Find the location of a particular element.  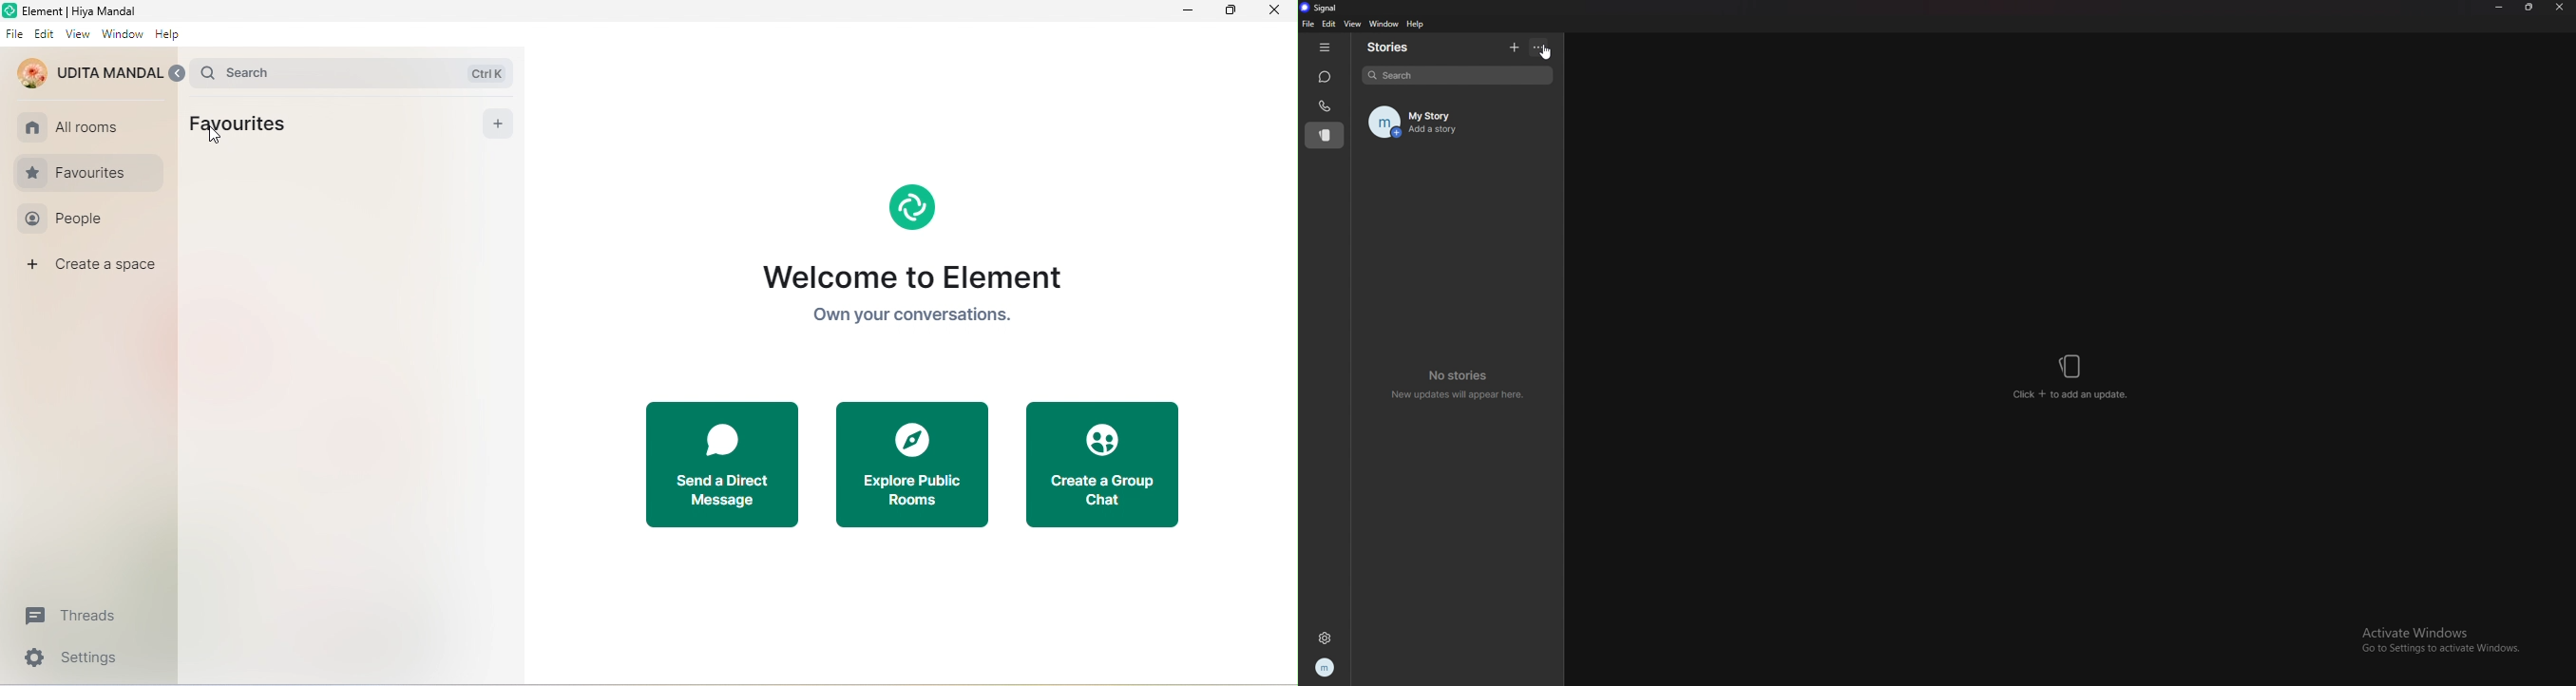

stories is located at coordinates (1397, 46).